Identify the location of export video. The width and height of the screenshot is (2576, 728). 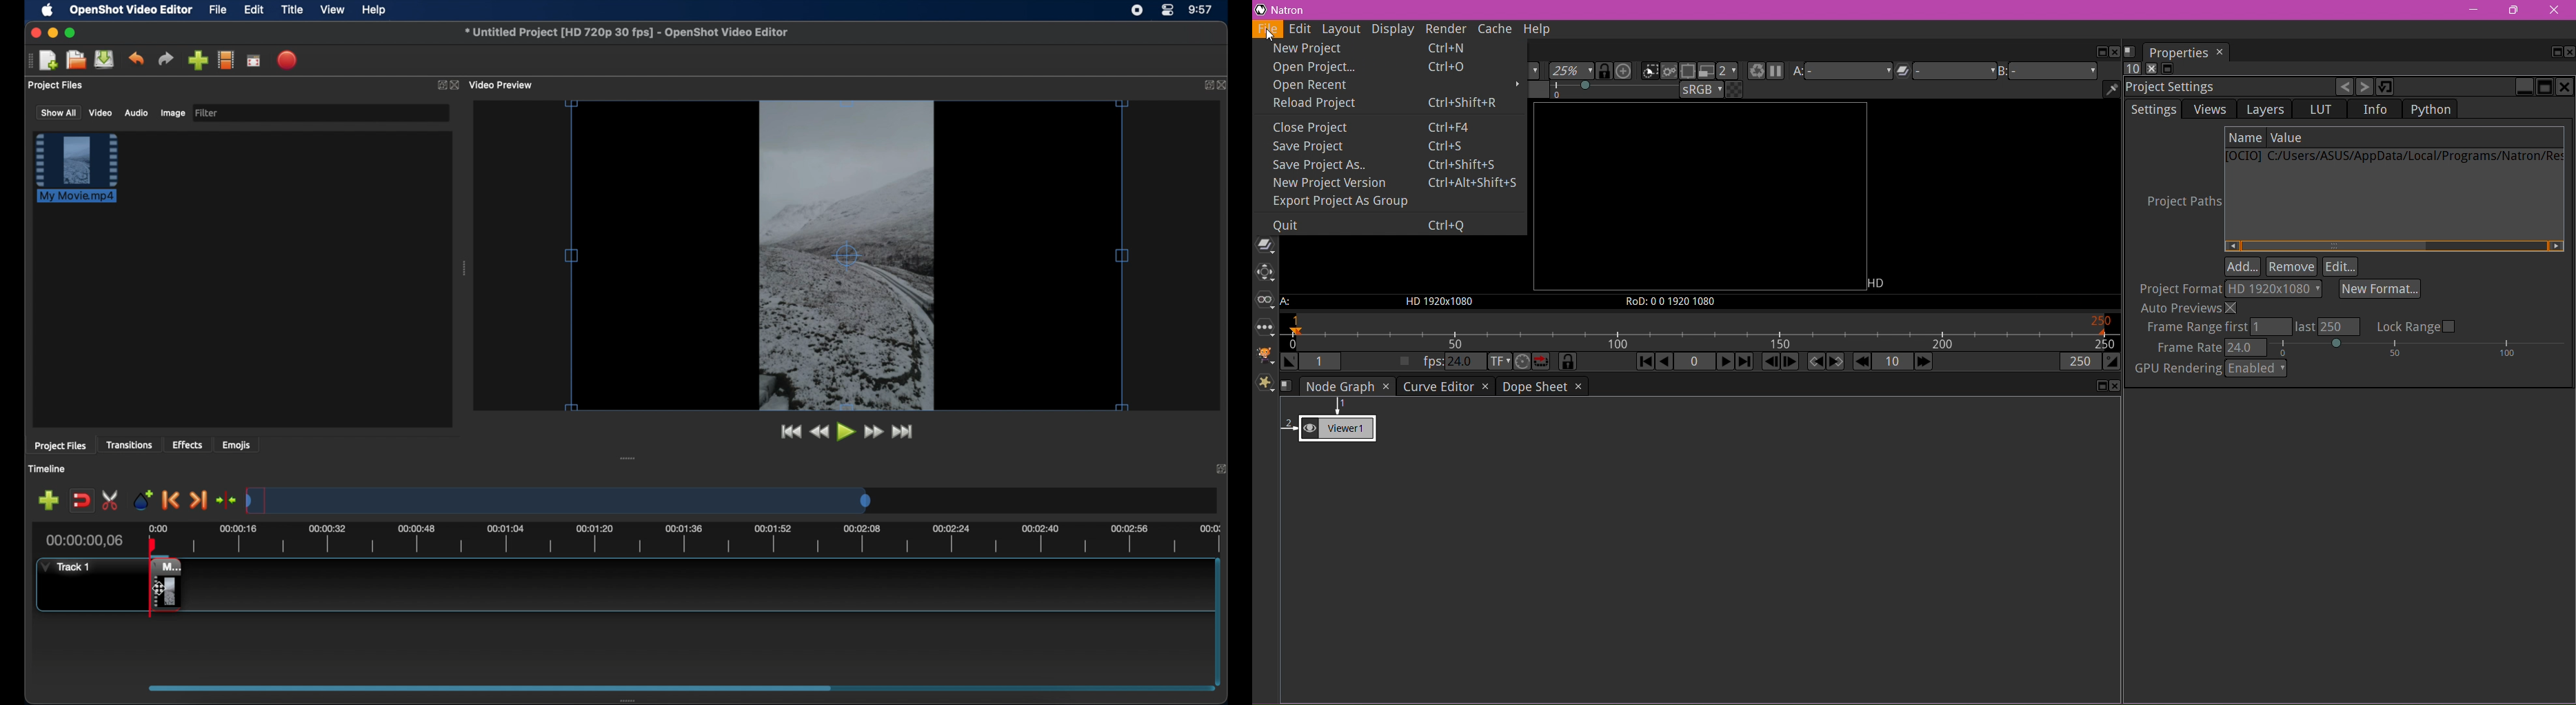
(288, 60).